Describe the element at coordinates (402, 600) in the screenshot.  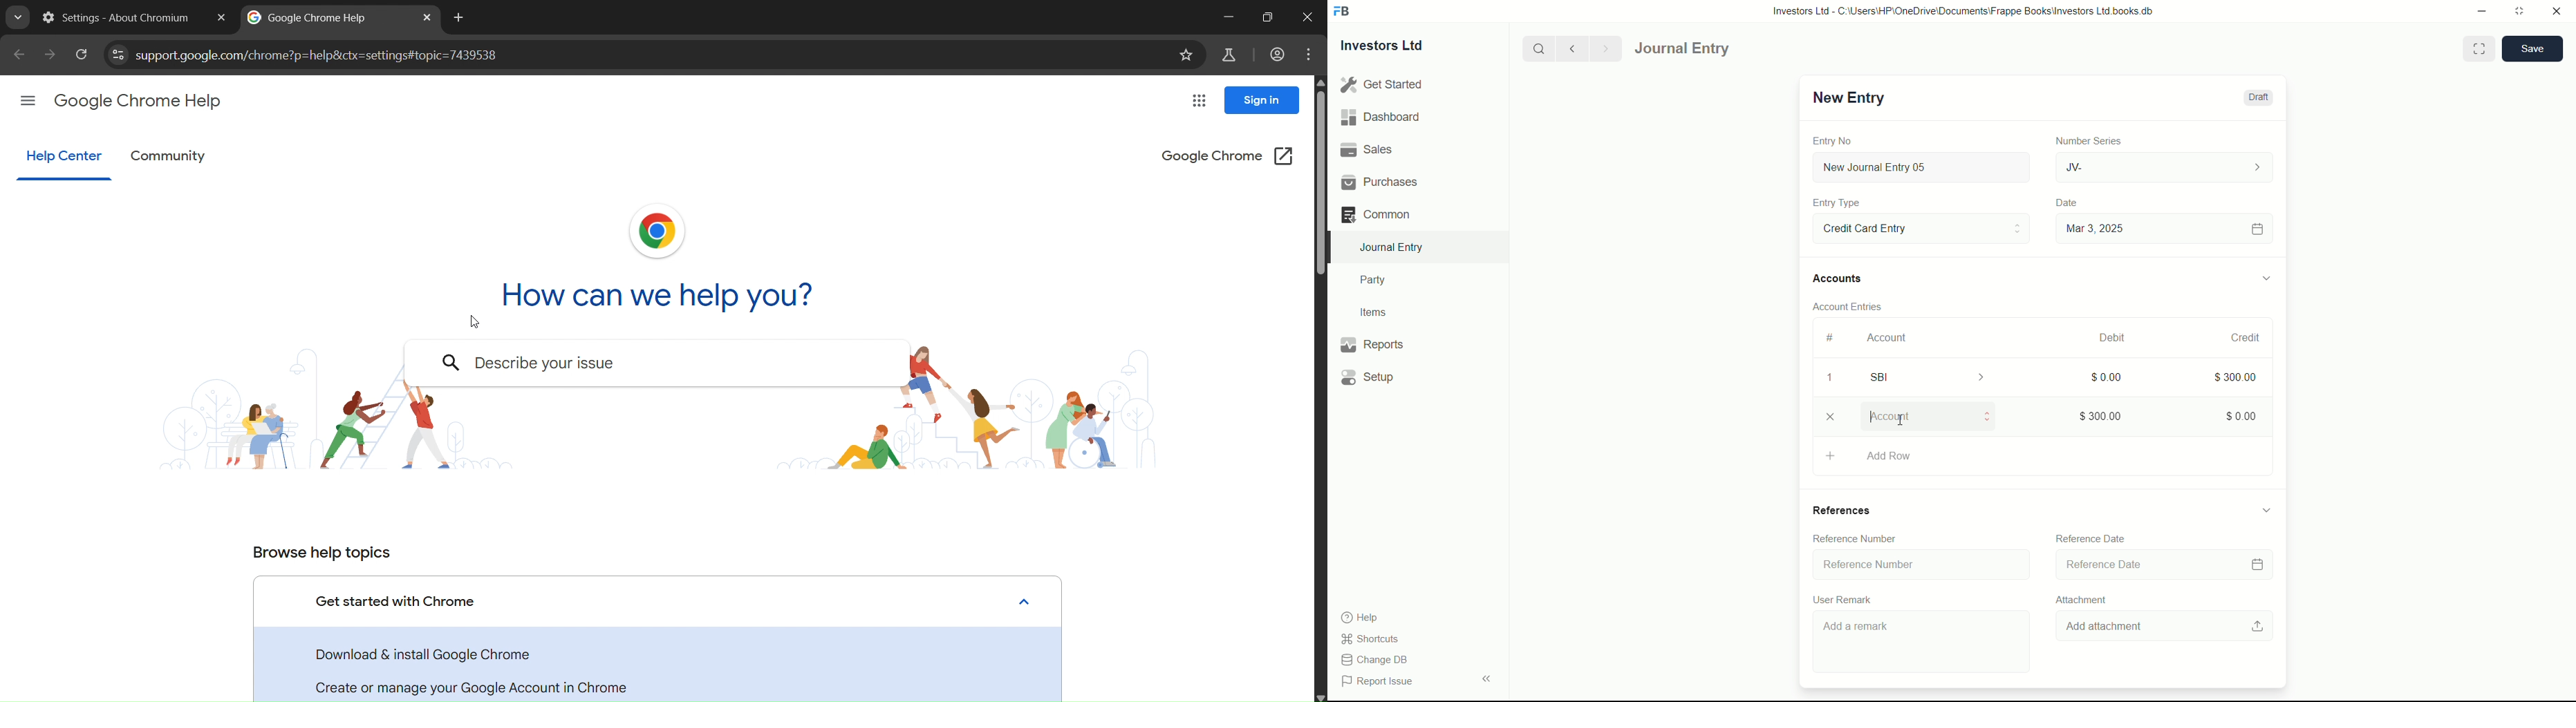
I see `get started with chrome` at that location.